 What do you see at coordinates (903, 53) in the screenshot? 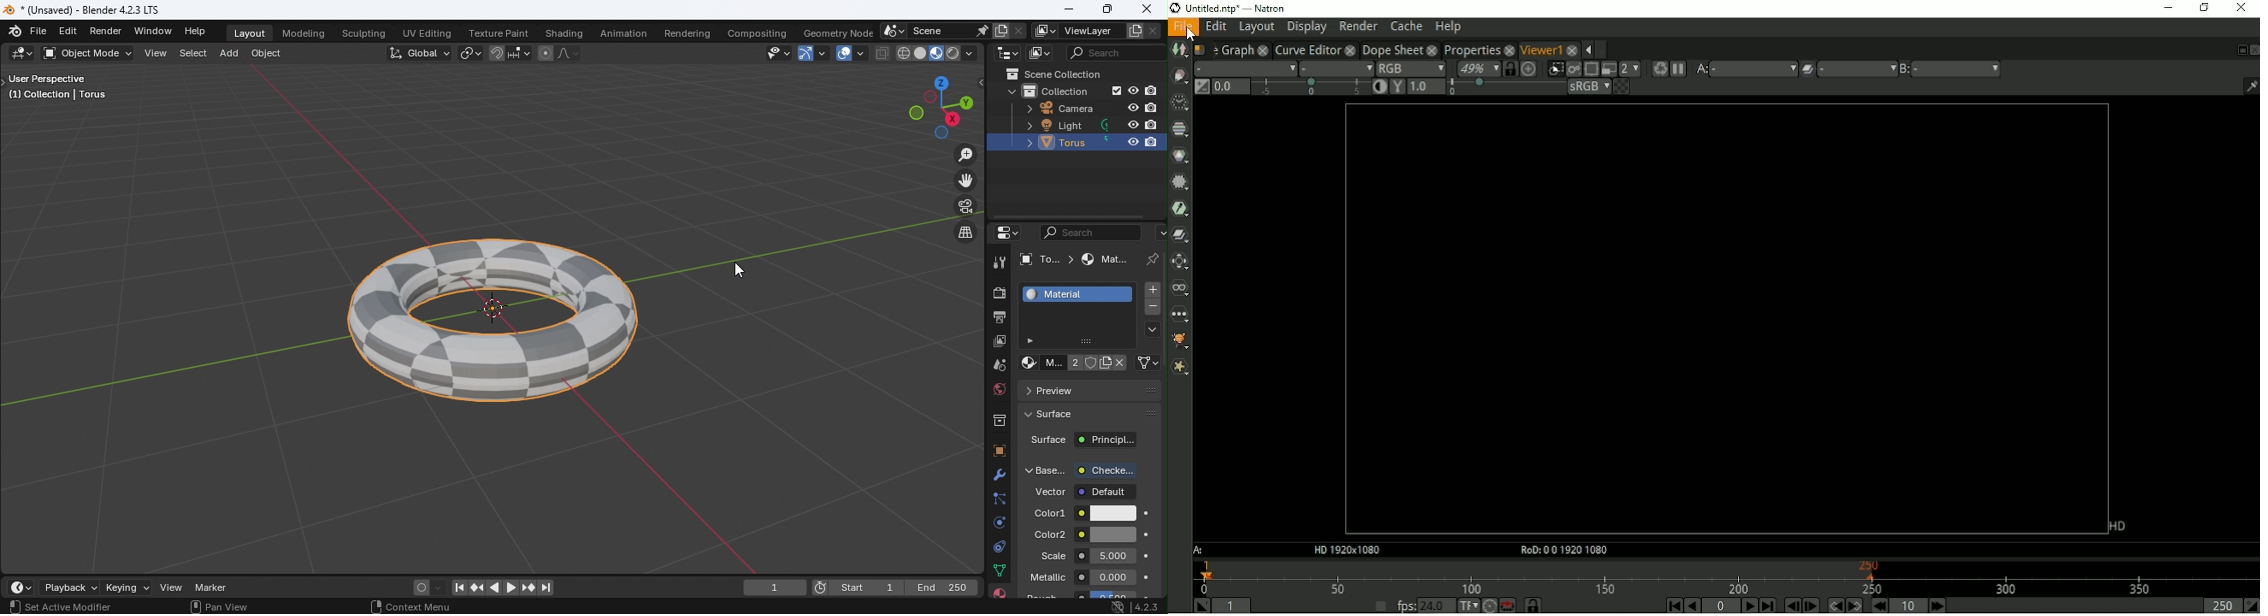
I see `Viewport shading` at bounding box center [903, 53].